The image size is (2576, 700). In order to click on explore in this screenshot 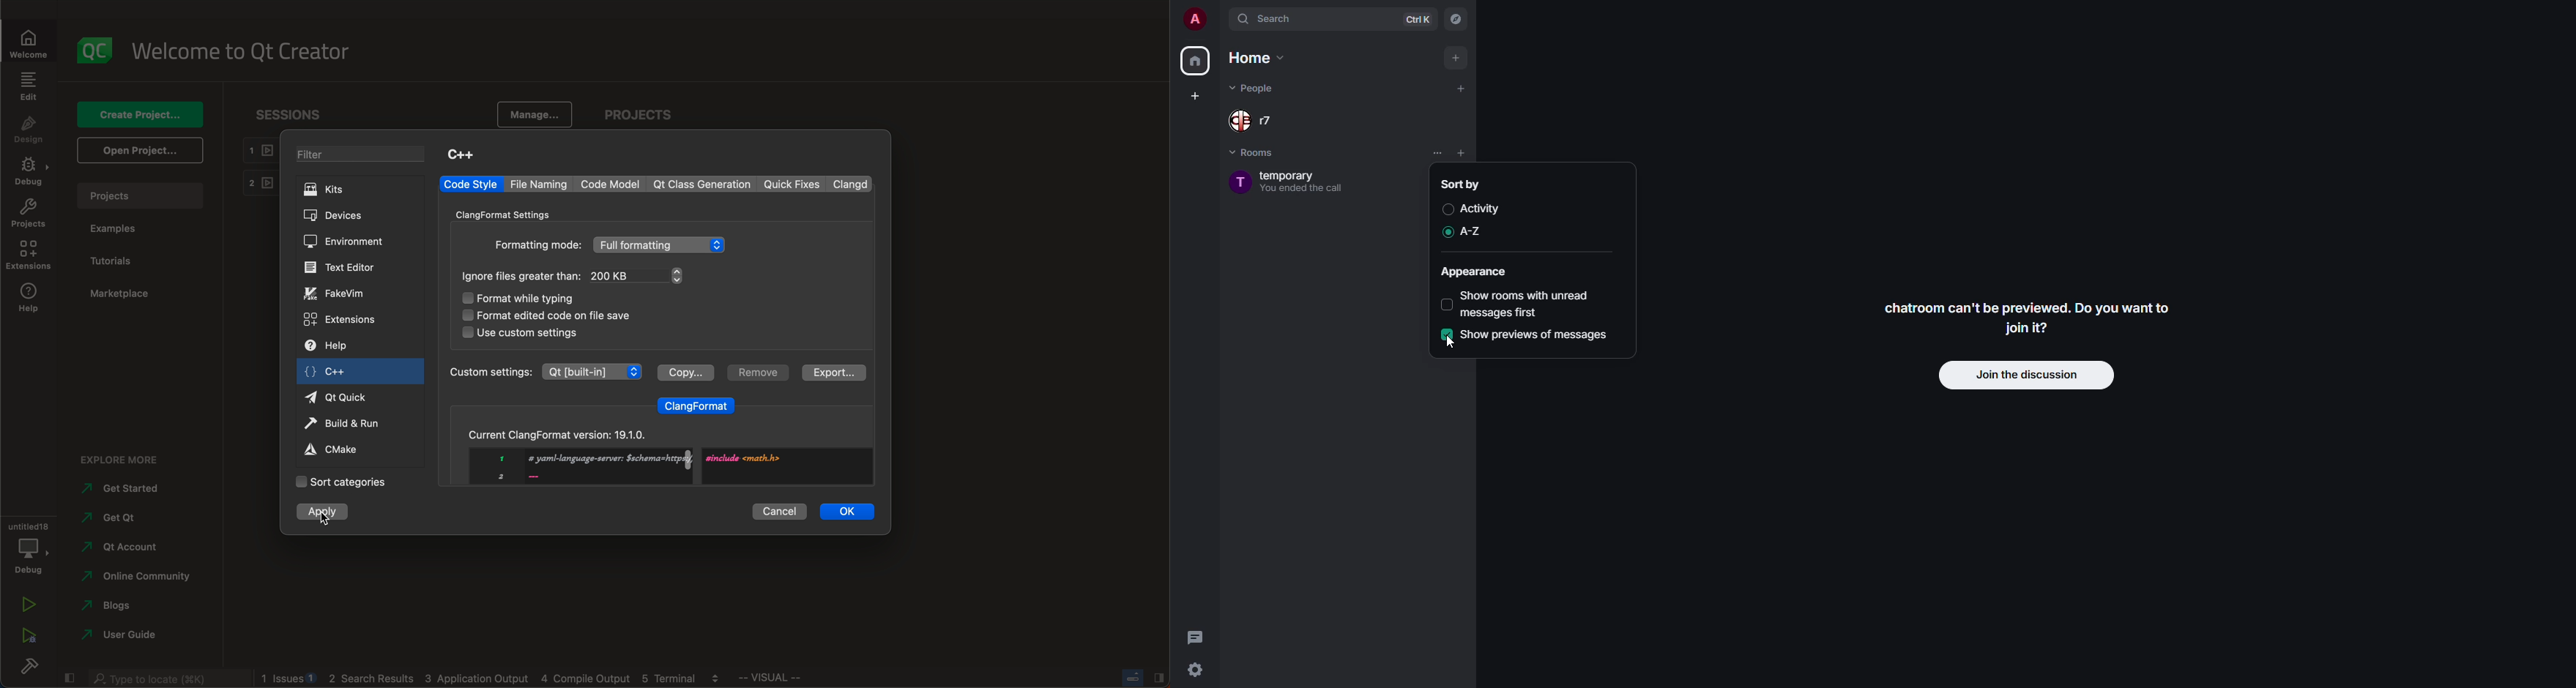, I will do `click(127, 457)`.